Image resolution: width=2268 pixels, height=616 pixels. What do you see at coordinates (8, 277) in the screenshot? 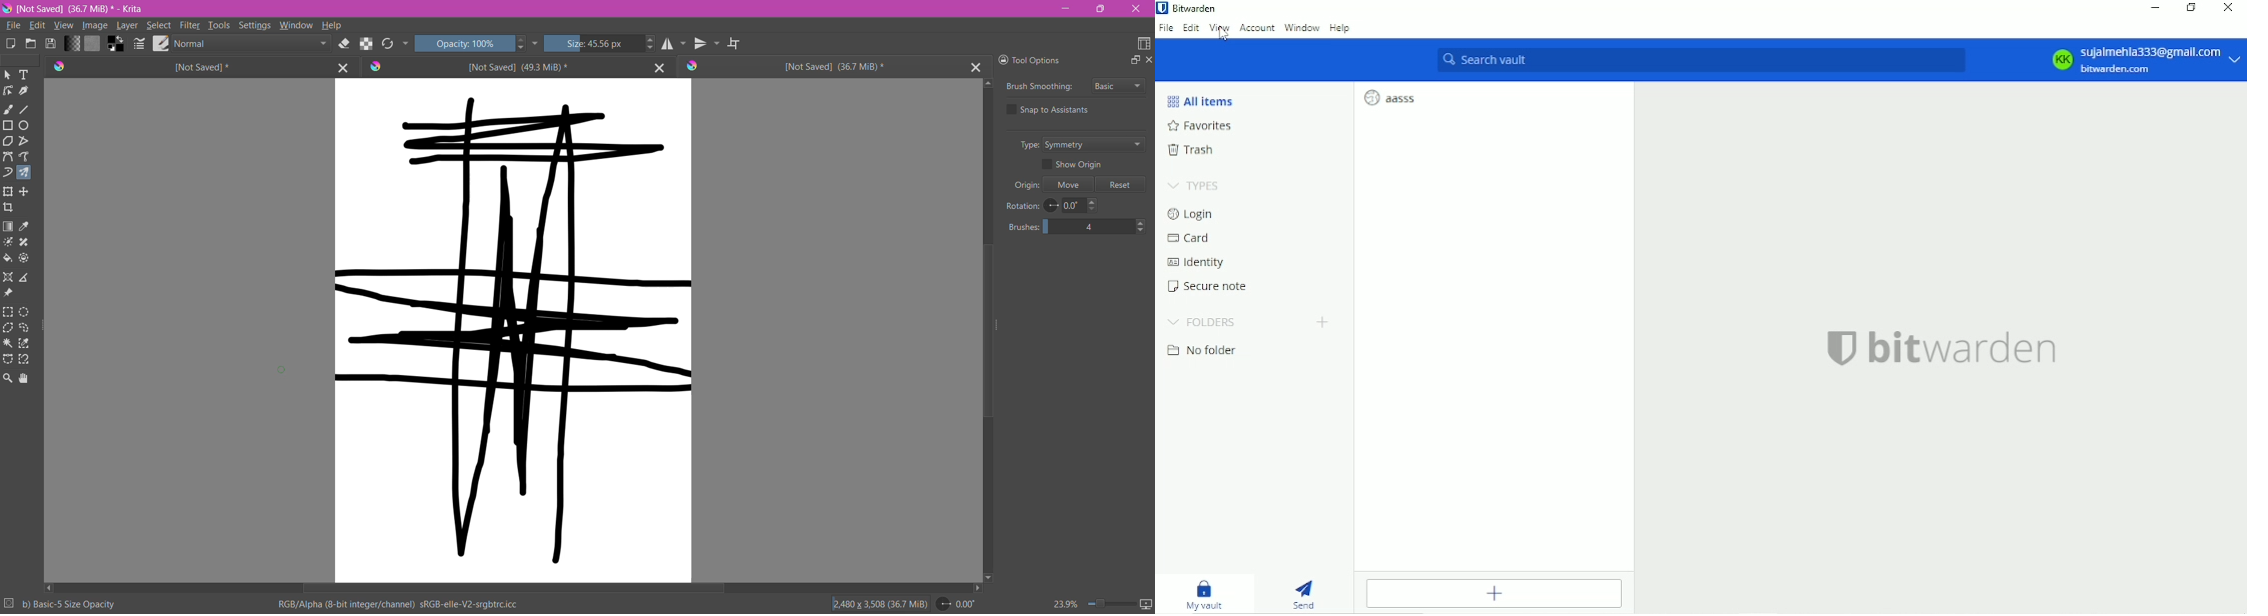
I see `Assistant Tool ` at bounding box center [8, 277].